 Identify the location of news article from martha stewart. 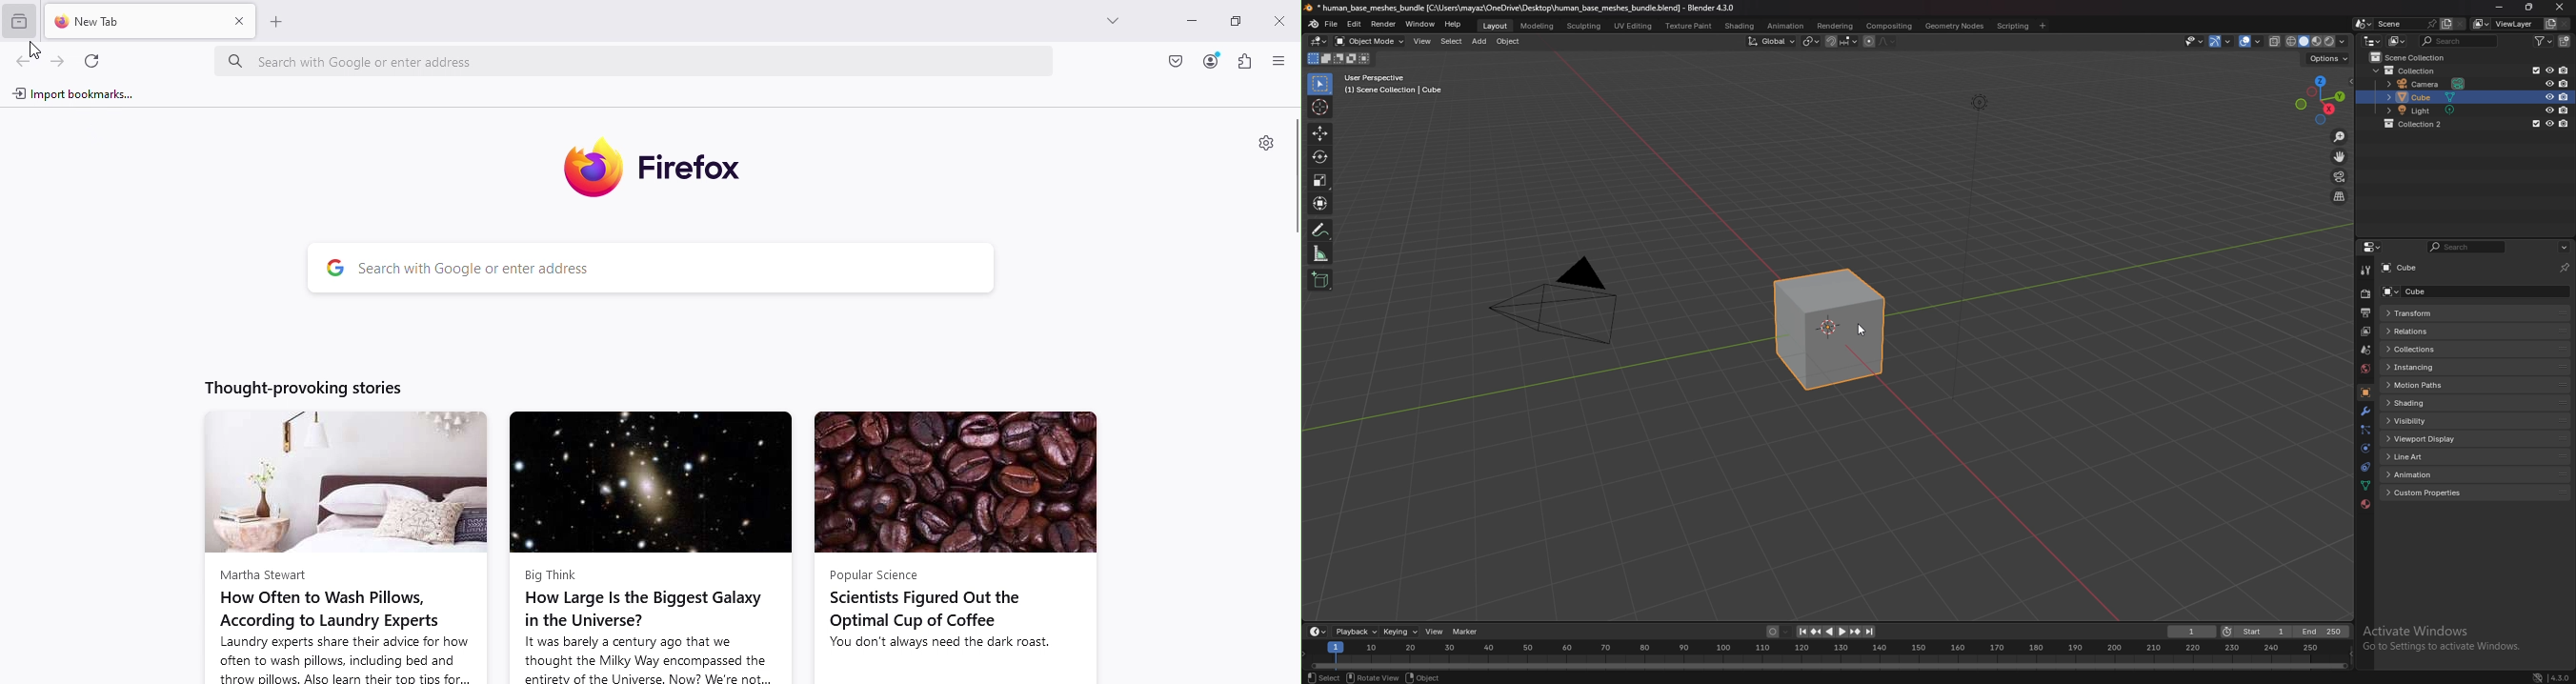
(352, 547).